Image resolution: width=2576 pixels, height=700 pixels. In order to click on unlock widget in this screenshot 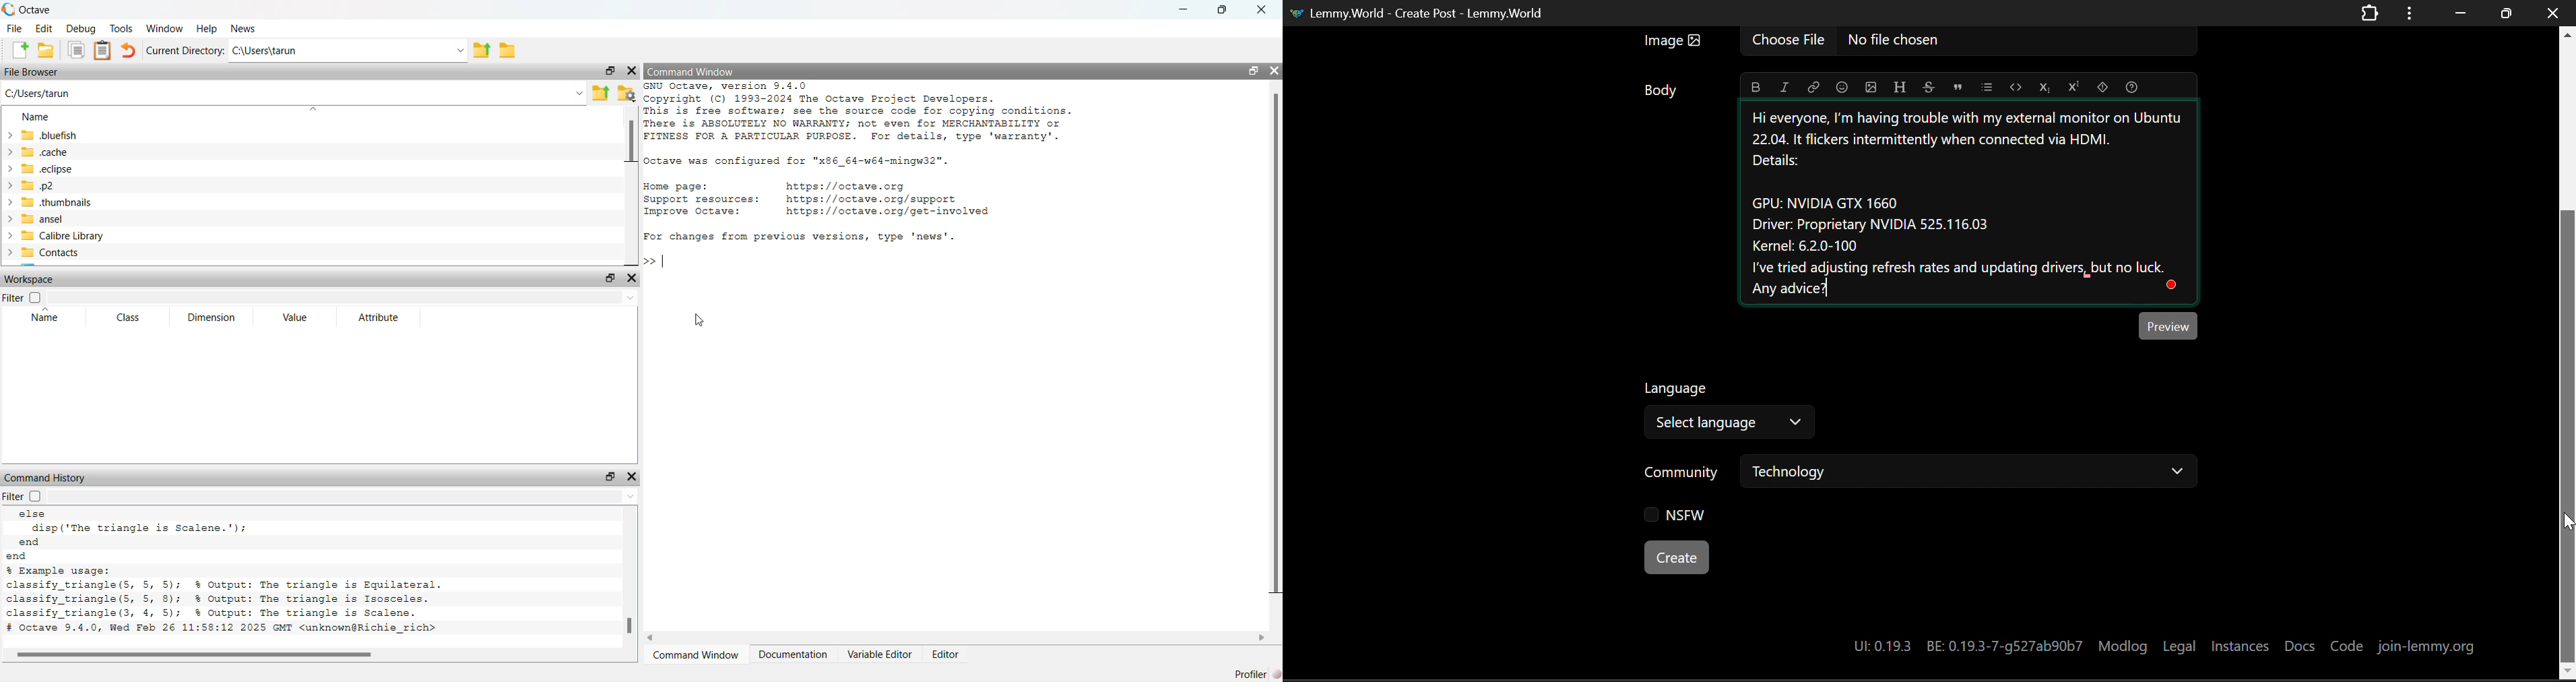, I will do `click(608, 476)`.